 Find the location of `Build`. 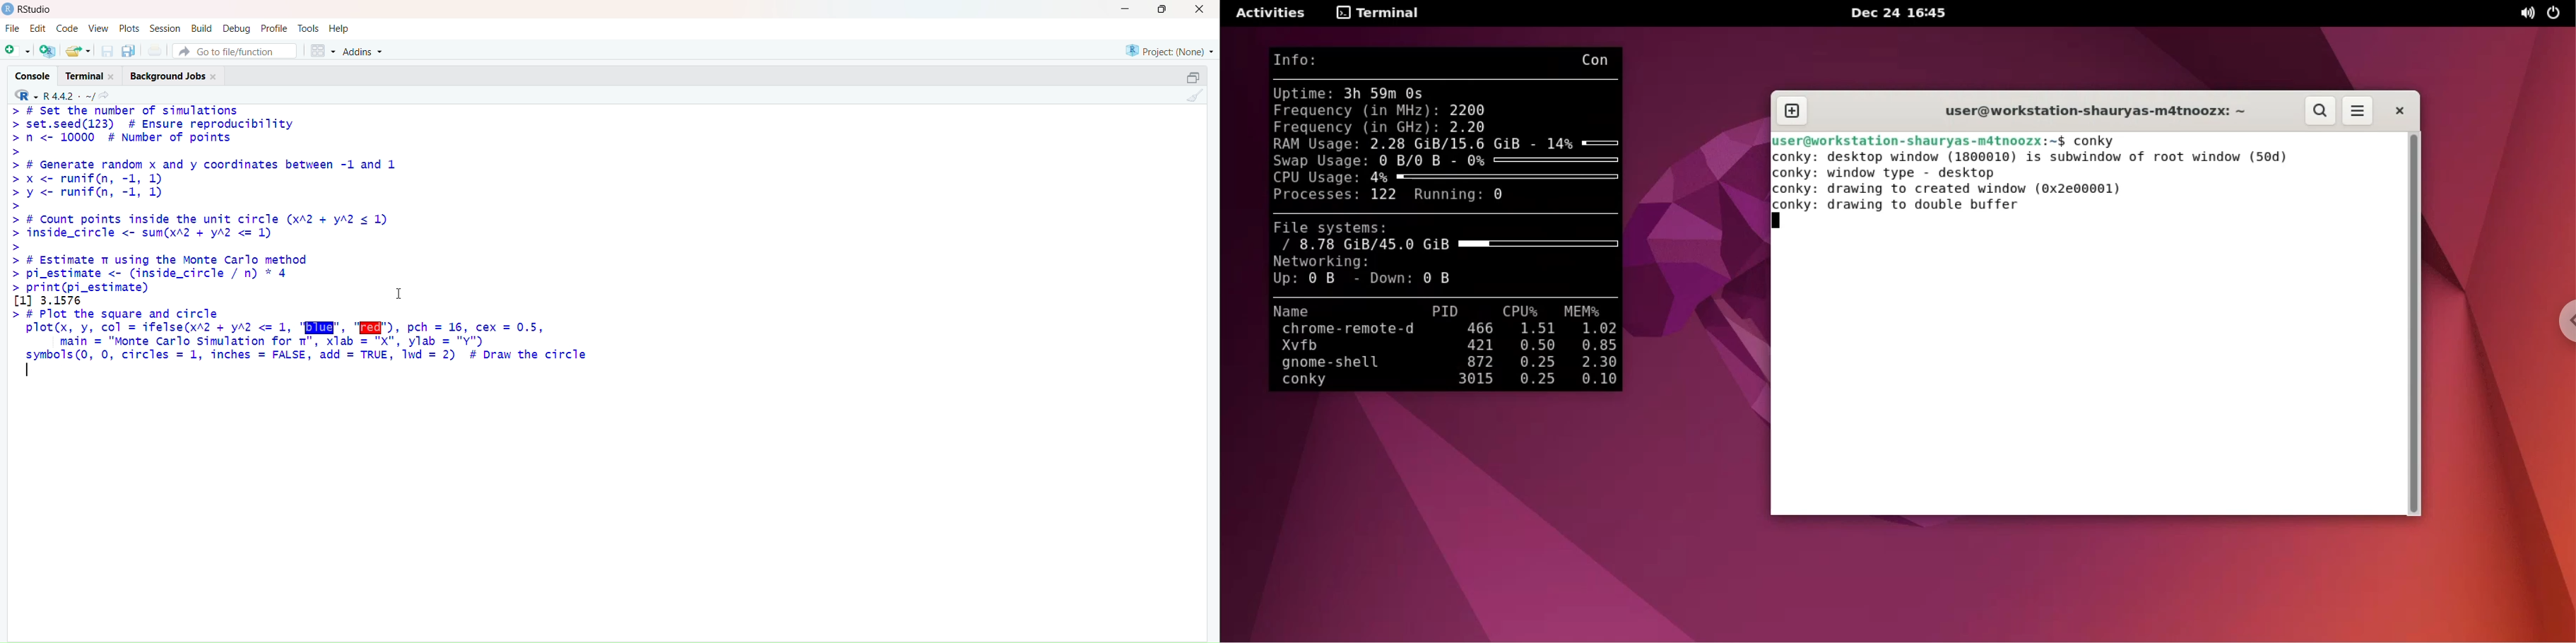

Build is located at coordinates (201, 27).